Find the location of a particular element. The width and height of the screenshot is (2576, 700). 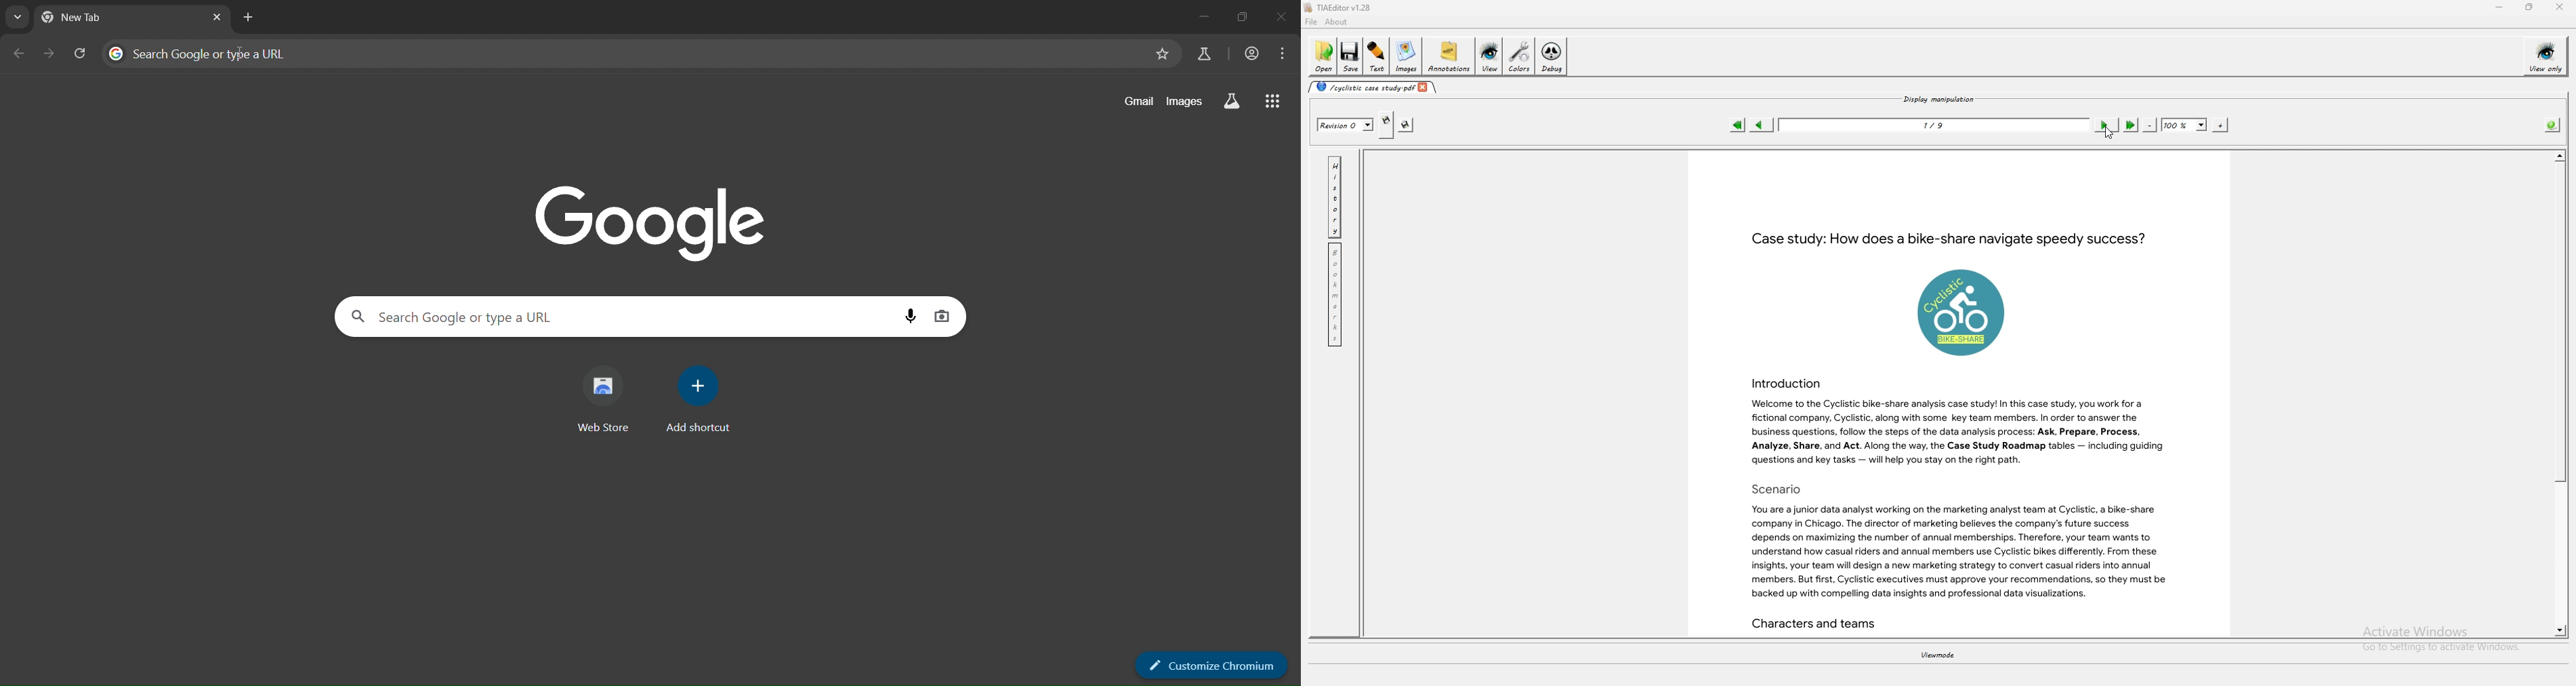

menu is located at coordinates (1282, 56).